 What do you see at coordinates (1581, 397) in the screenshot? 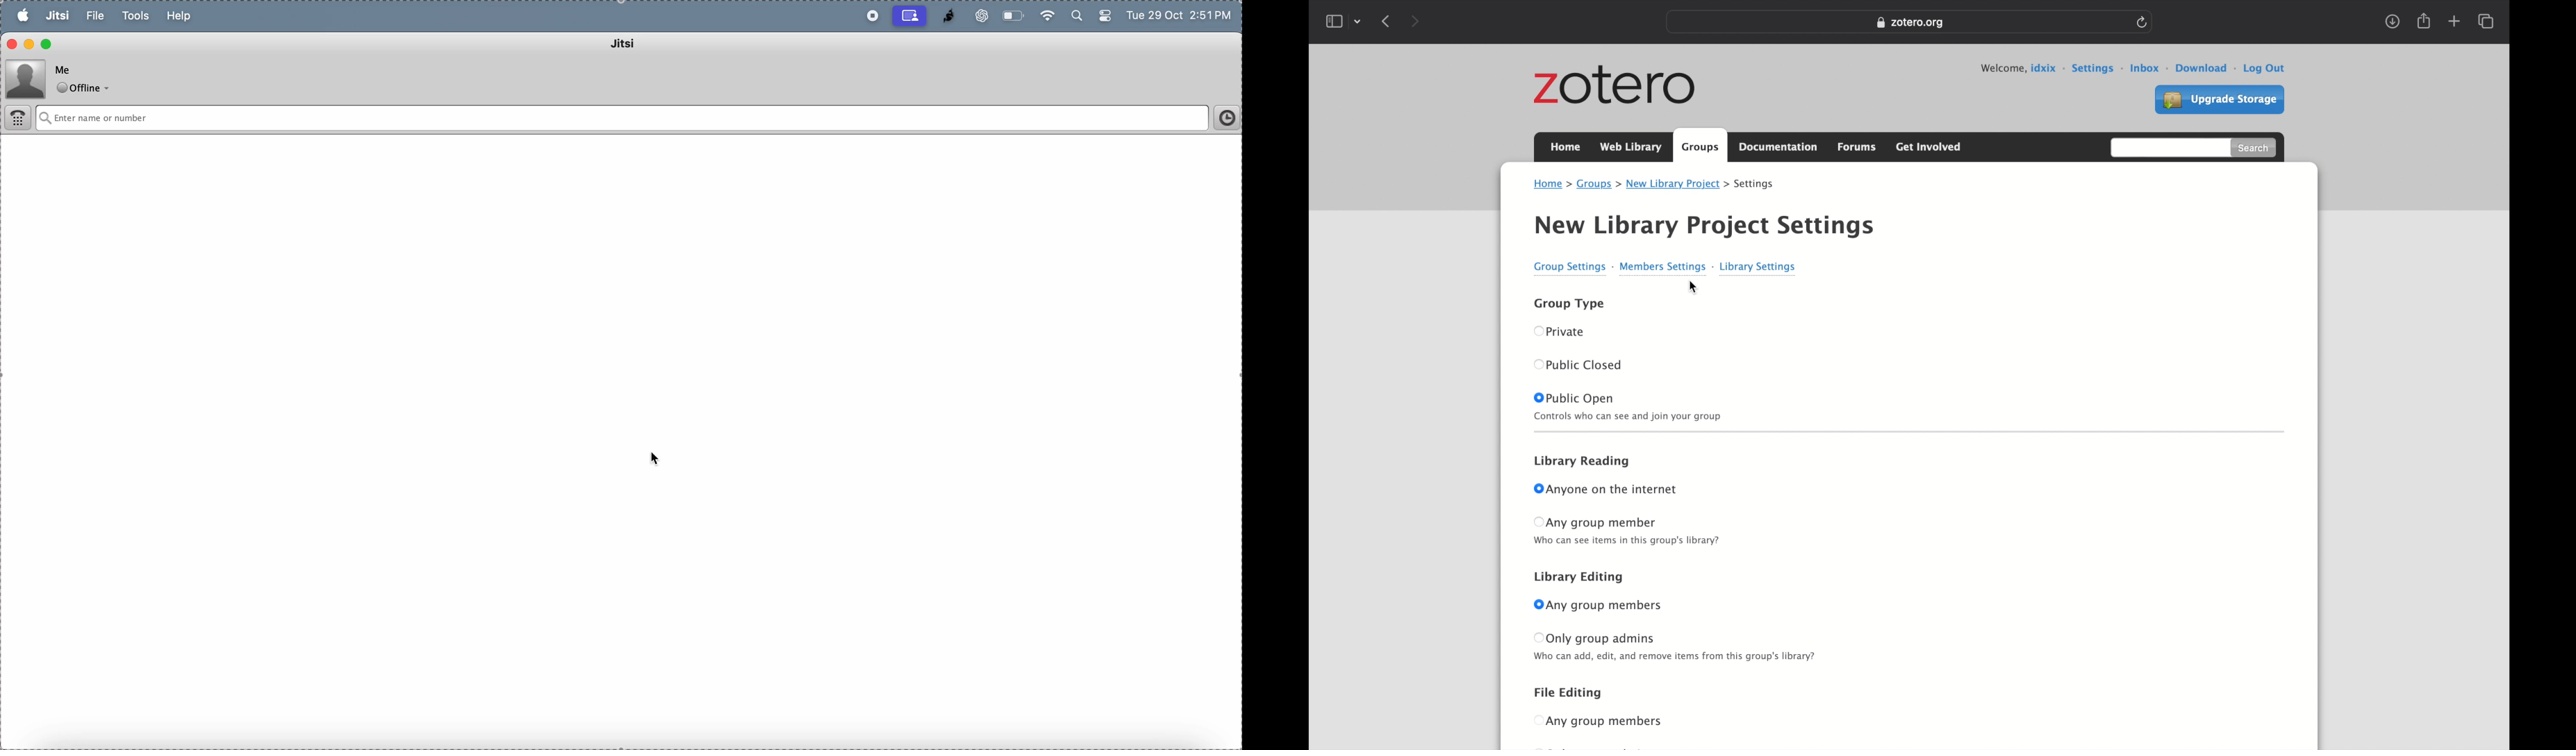
I see `public open radio button` at bounding box center [1581, 397].